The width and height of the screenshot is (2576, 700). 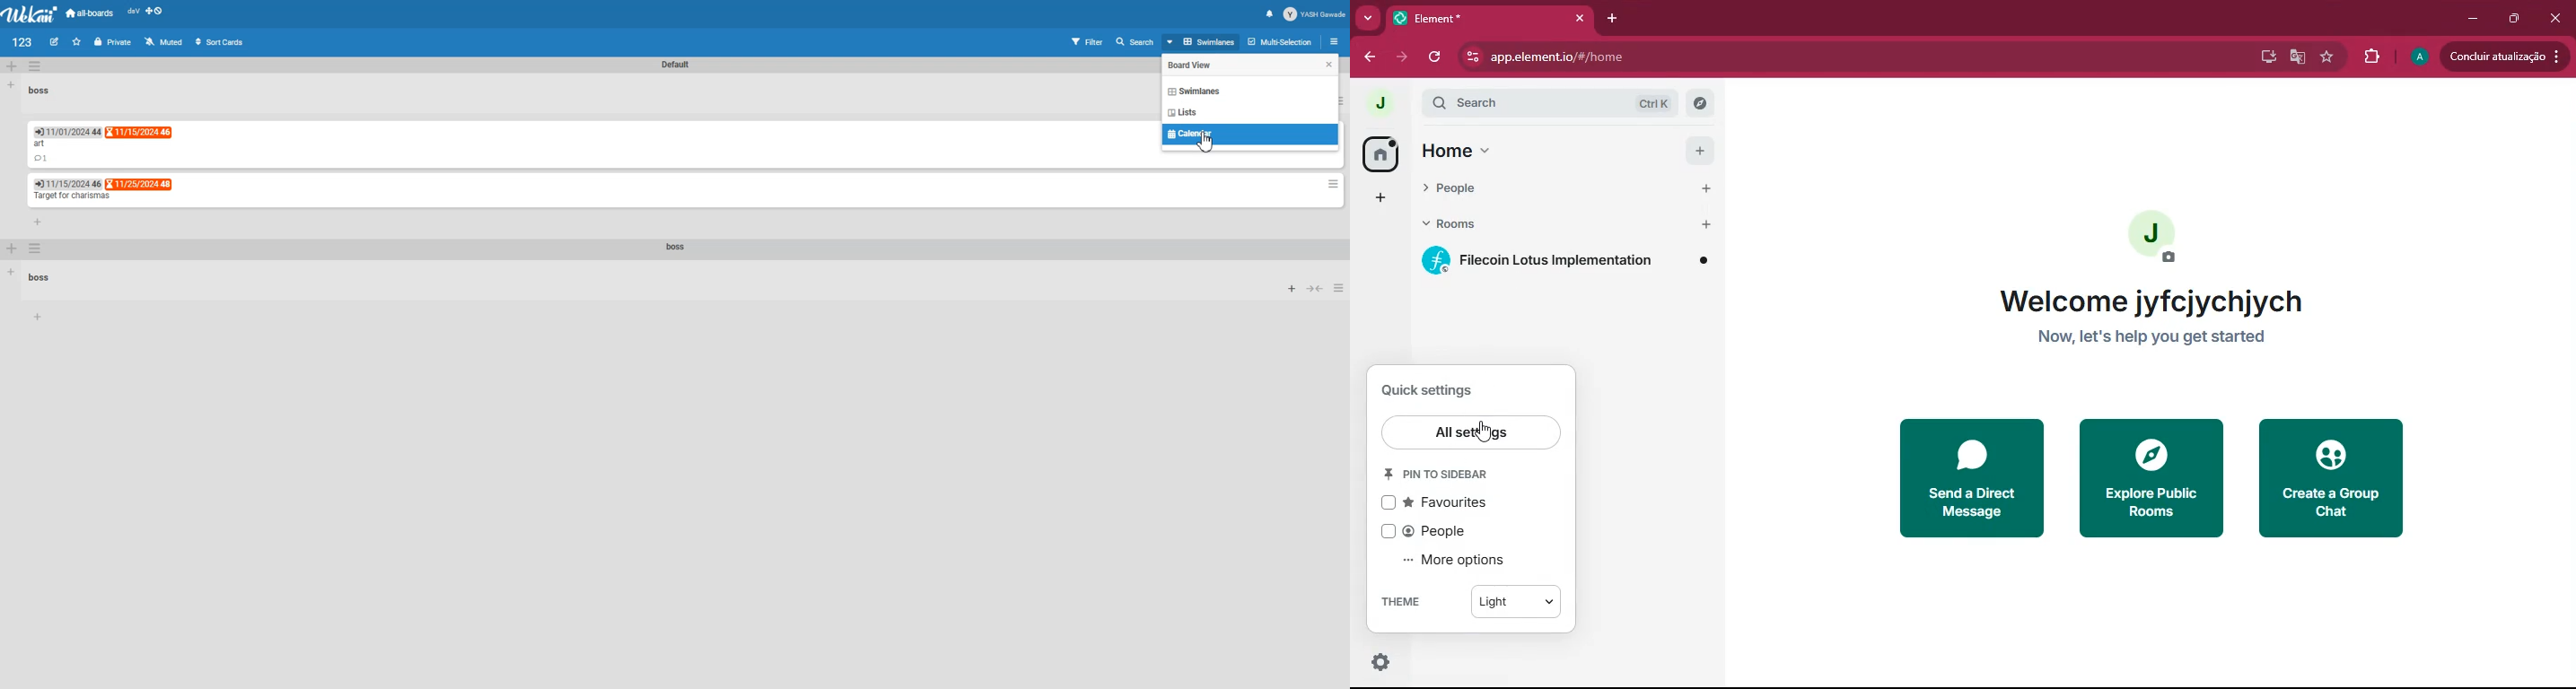 I want to click on add button, so click(x=1703, y=188).